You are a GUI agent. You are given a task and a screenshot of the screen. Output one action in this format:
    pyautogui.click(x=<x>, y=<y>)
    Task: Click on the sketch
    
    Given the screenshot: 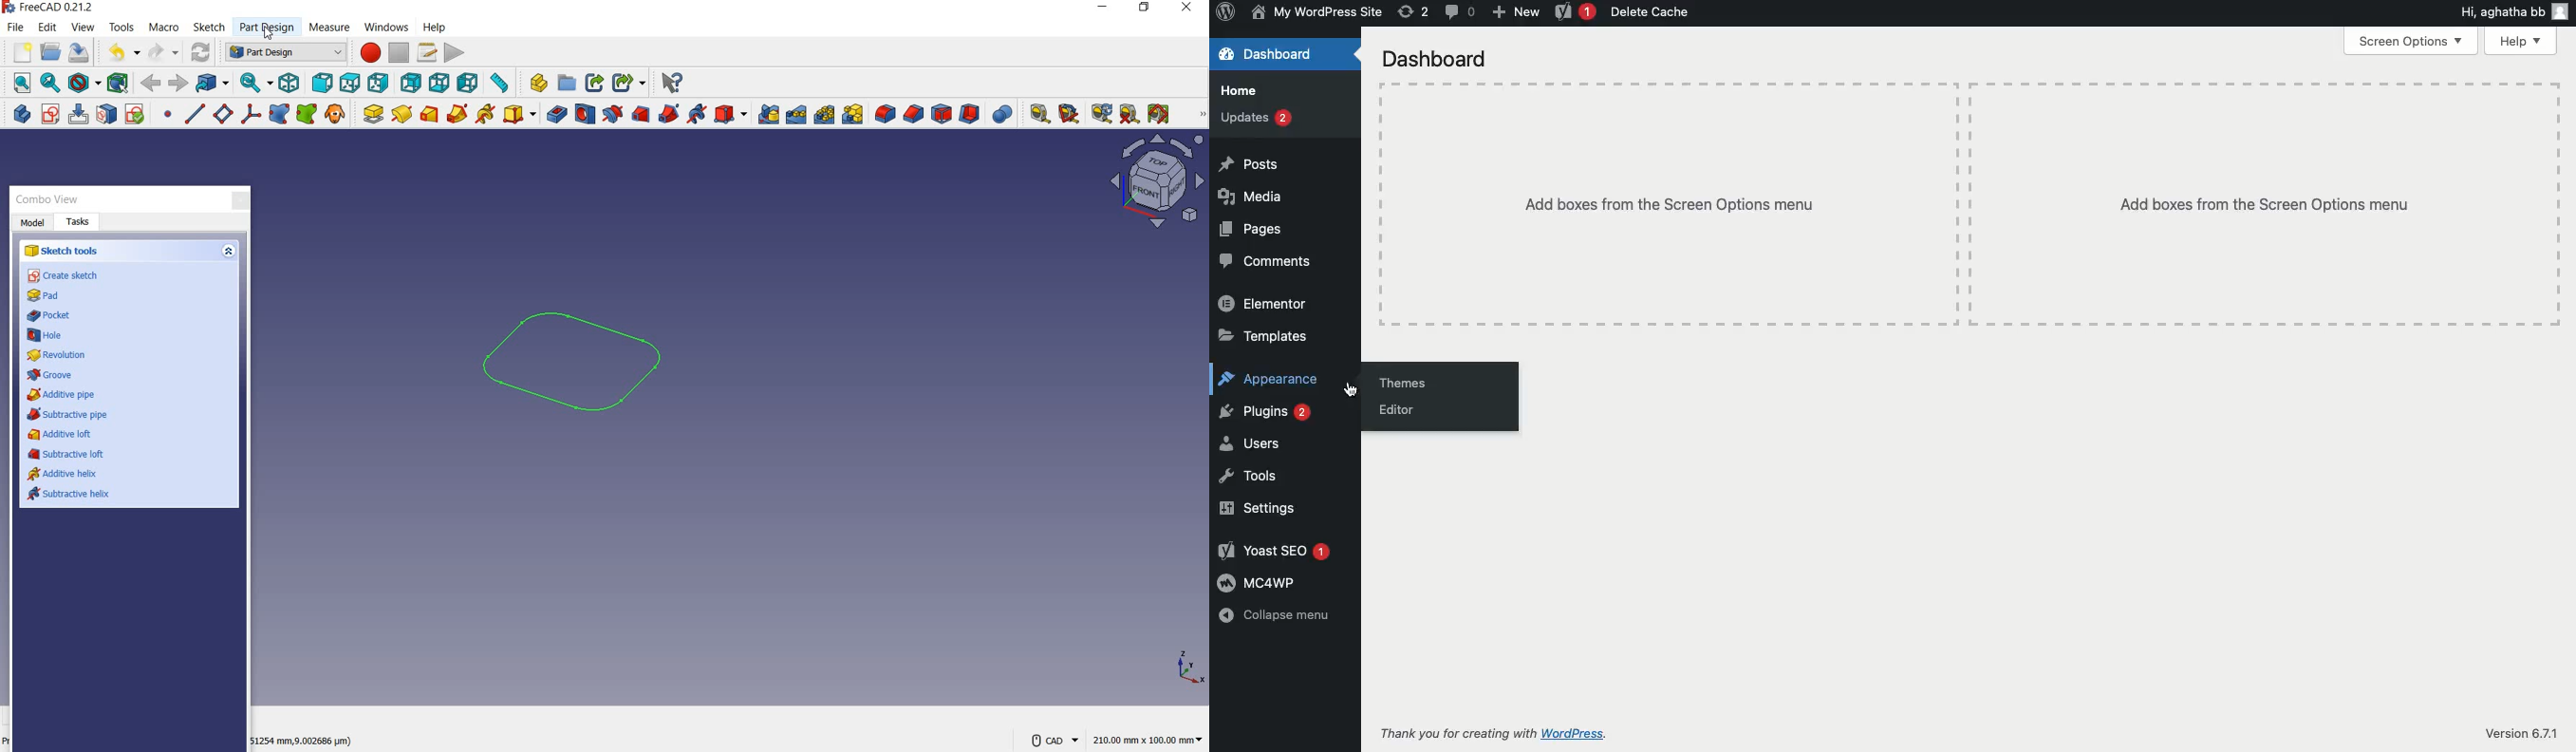 What is the action you would take?
    pyautogui.click(x=209, y=27)
    